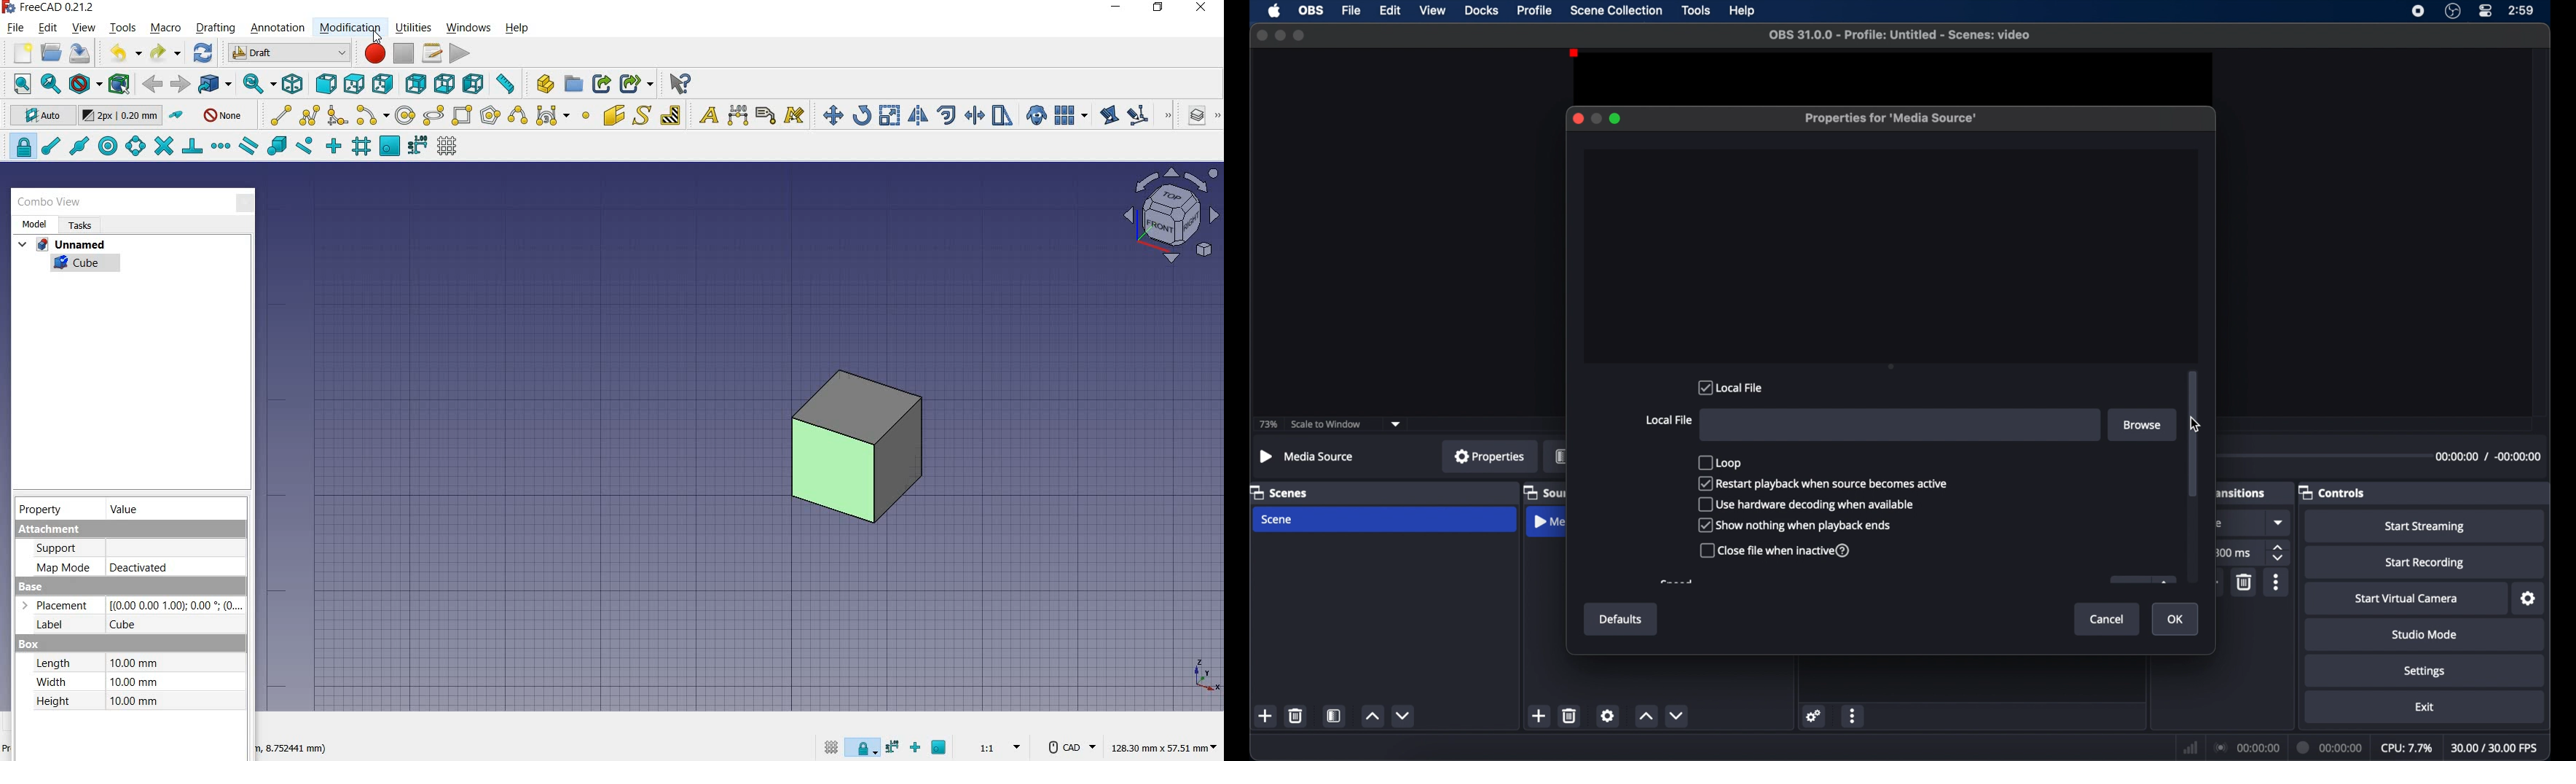 The height and width of the screenshot is (784, 2576). What do you see at coordinates (506, 85) in the screenshot?
I see `measure distance` at bounding box center [506, 85].